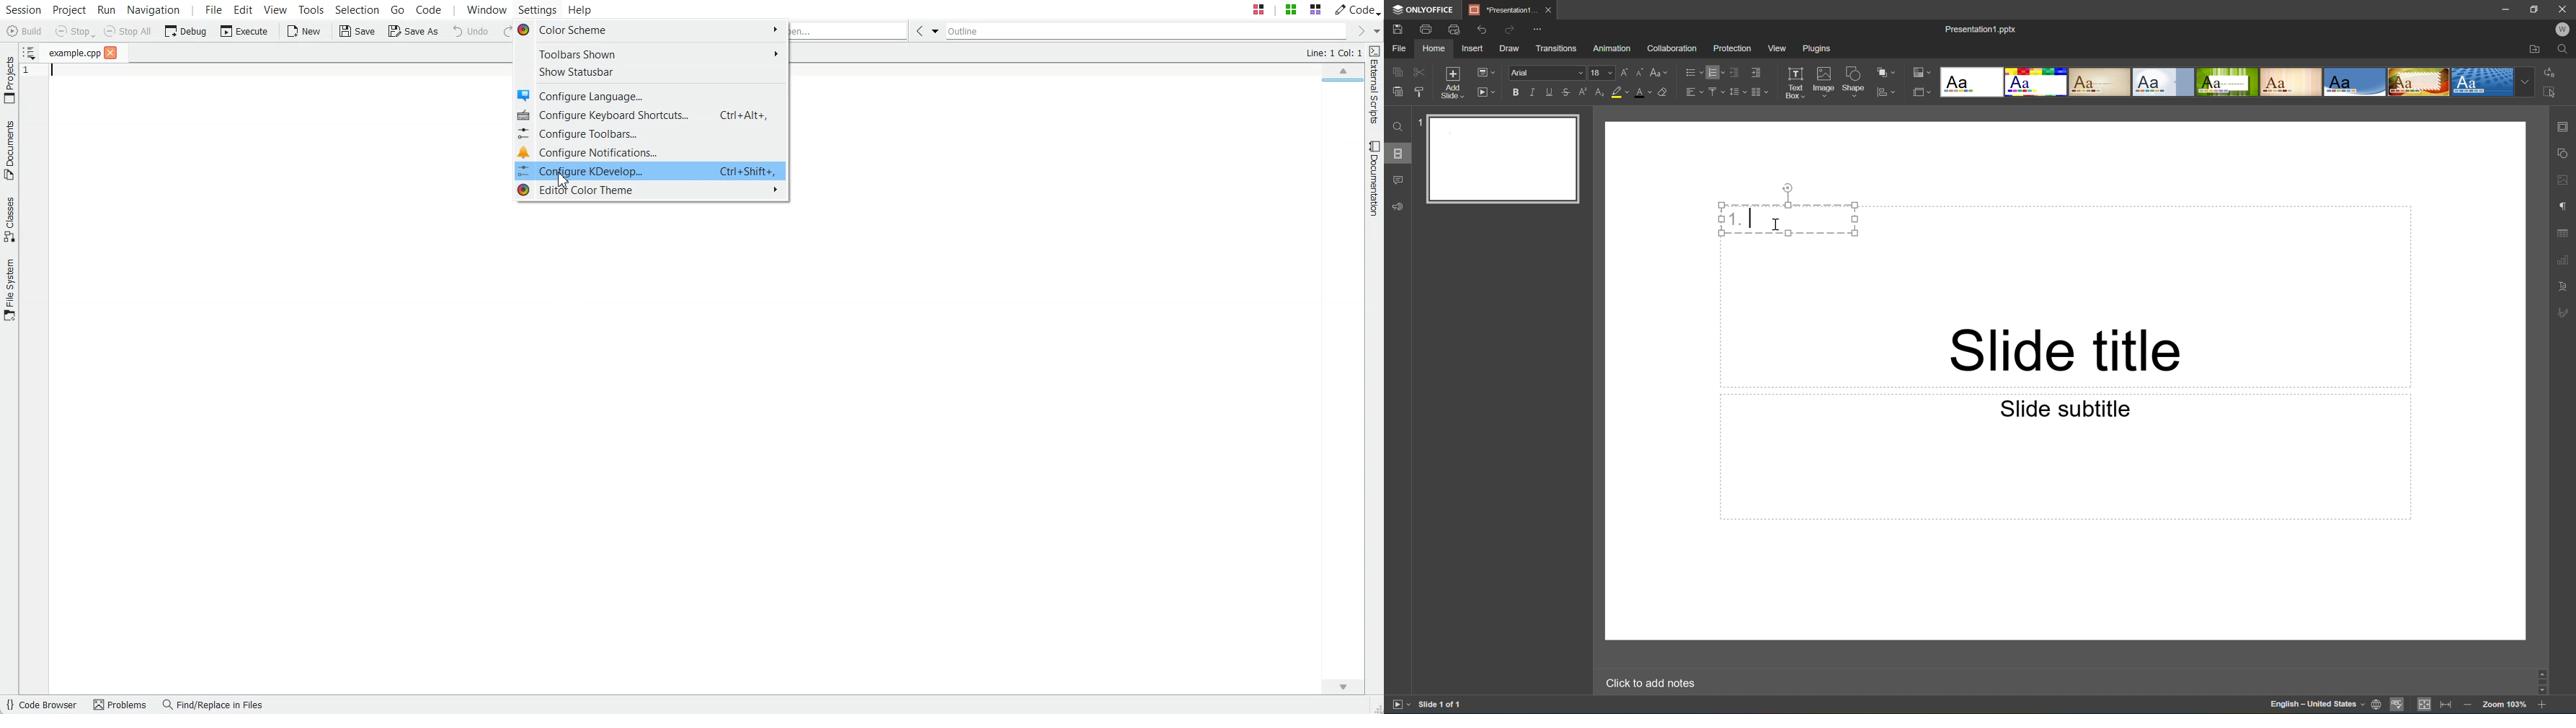 Image resolution: width=2576 pixels, height=728 pixels. Describe the element at coordinates (2505, 707) in the screenshot. I see `Zoom 103%` at that location.